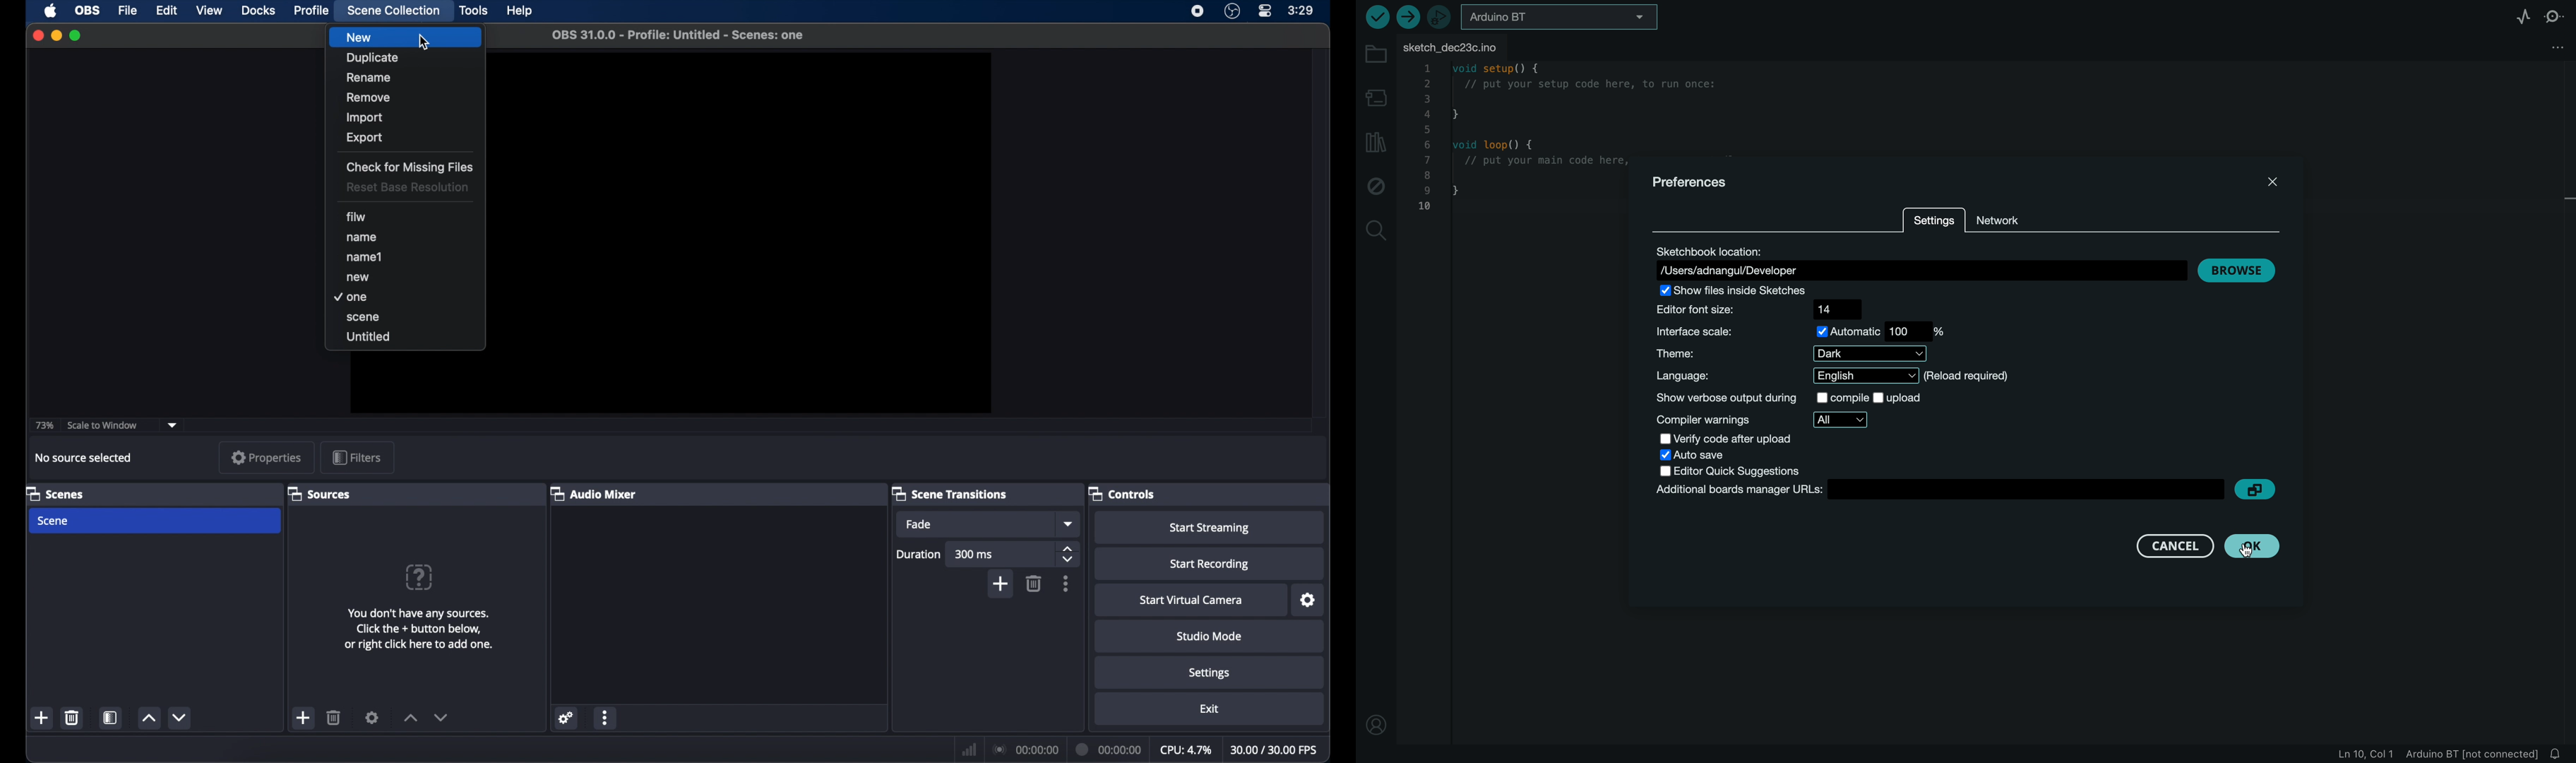 The width and height of the screenshot is (2576, 784). Describe the element at coordinates (72, 717) in the screenshot. I see `delete` at that location.